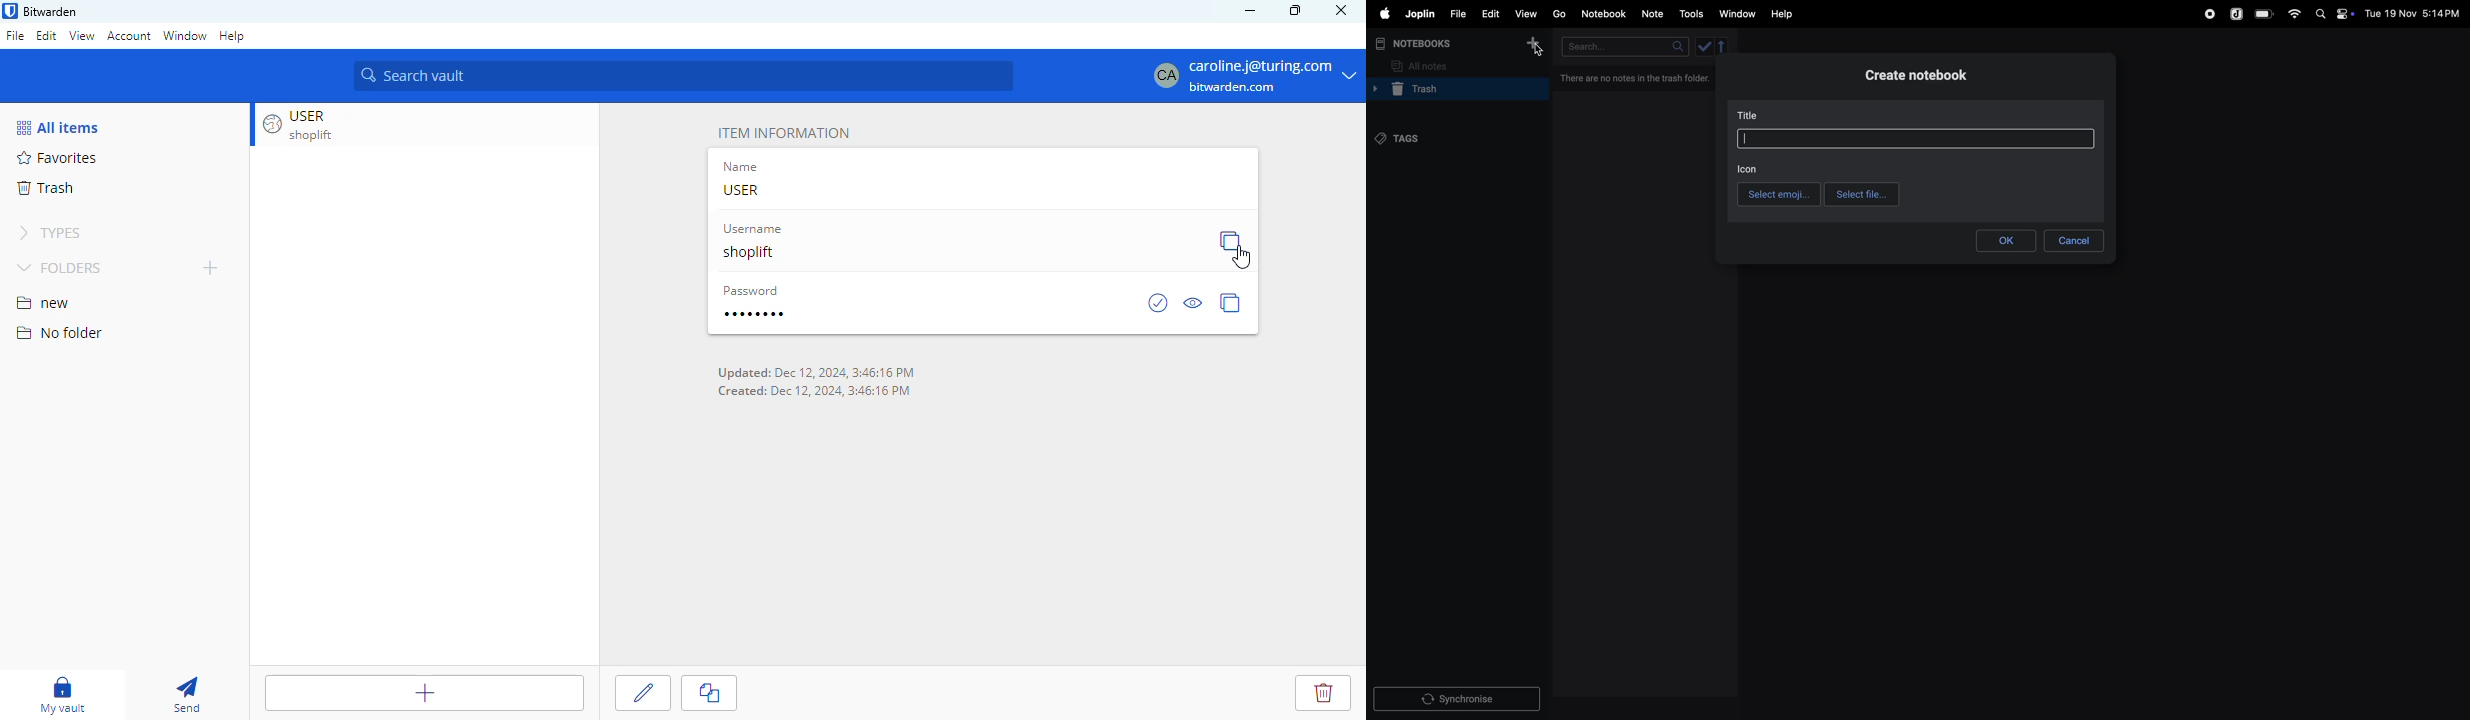 The width and height of the screenshot is (2492, 728). Describe the element at coordinates (742, 167) in the screenshot. I see `name` at that location.